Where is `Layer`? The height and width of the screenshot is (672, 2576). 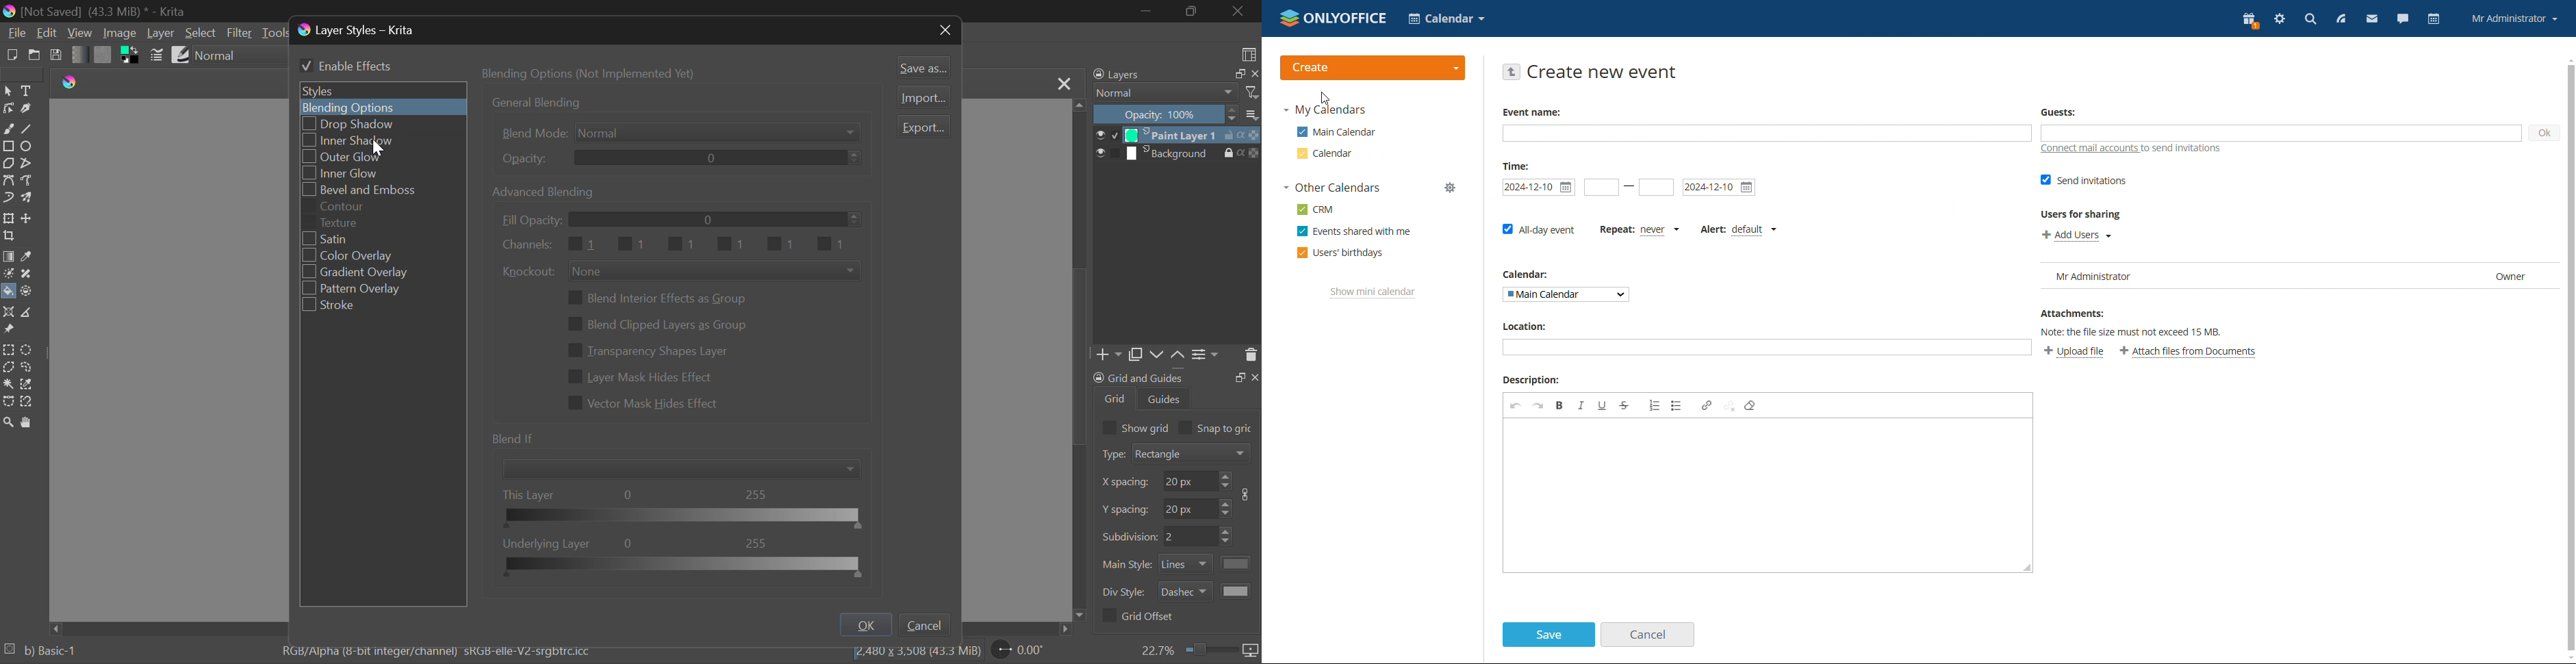
Layer is located at coordinates (161, 34).